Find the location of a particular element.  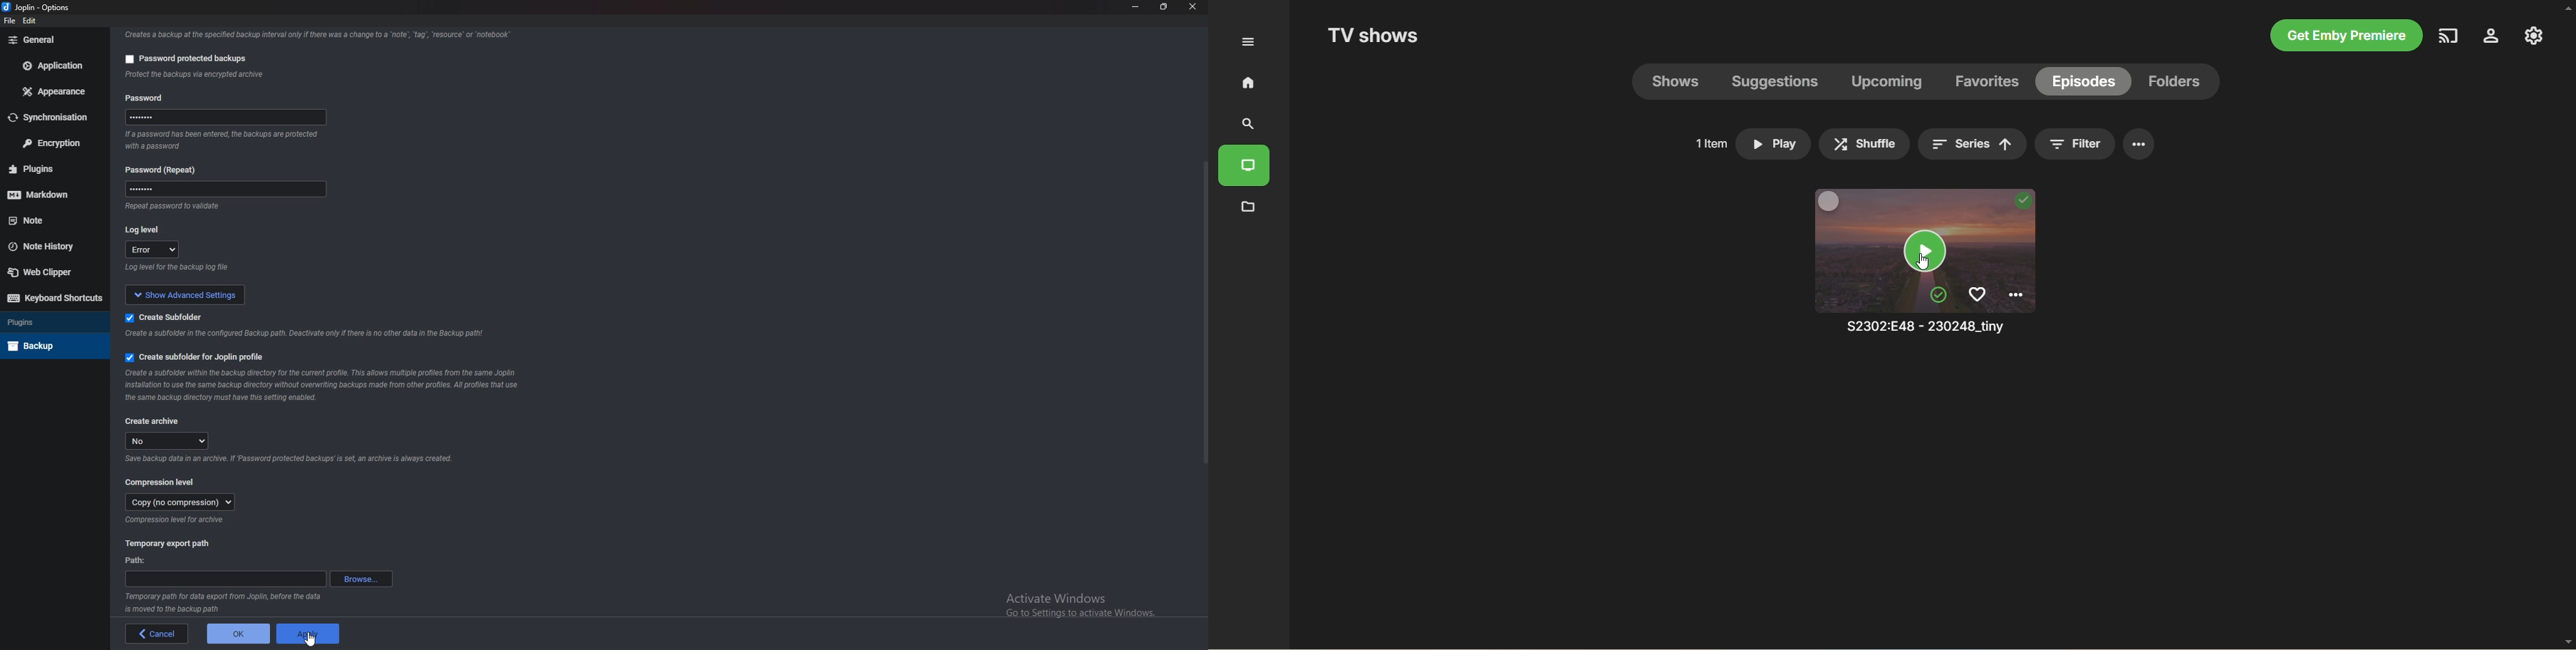

show advanced setting is located at coordinates (194, 294).